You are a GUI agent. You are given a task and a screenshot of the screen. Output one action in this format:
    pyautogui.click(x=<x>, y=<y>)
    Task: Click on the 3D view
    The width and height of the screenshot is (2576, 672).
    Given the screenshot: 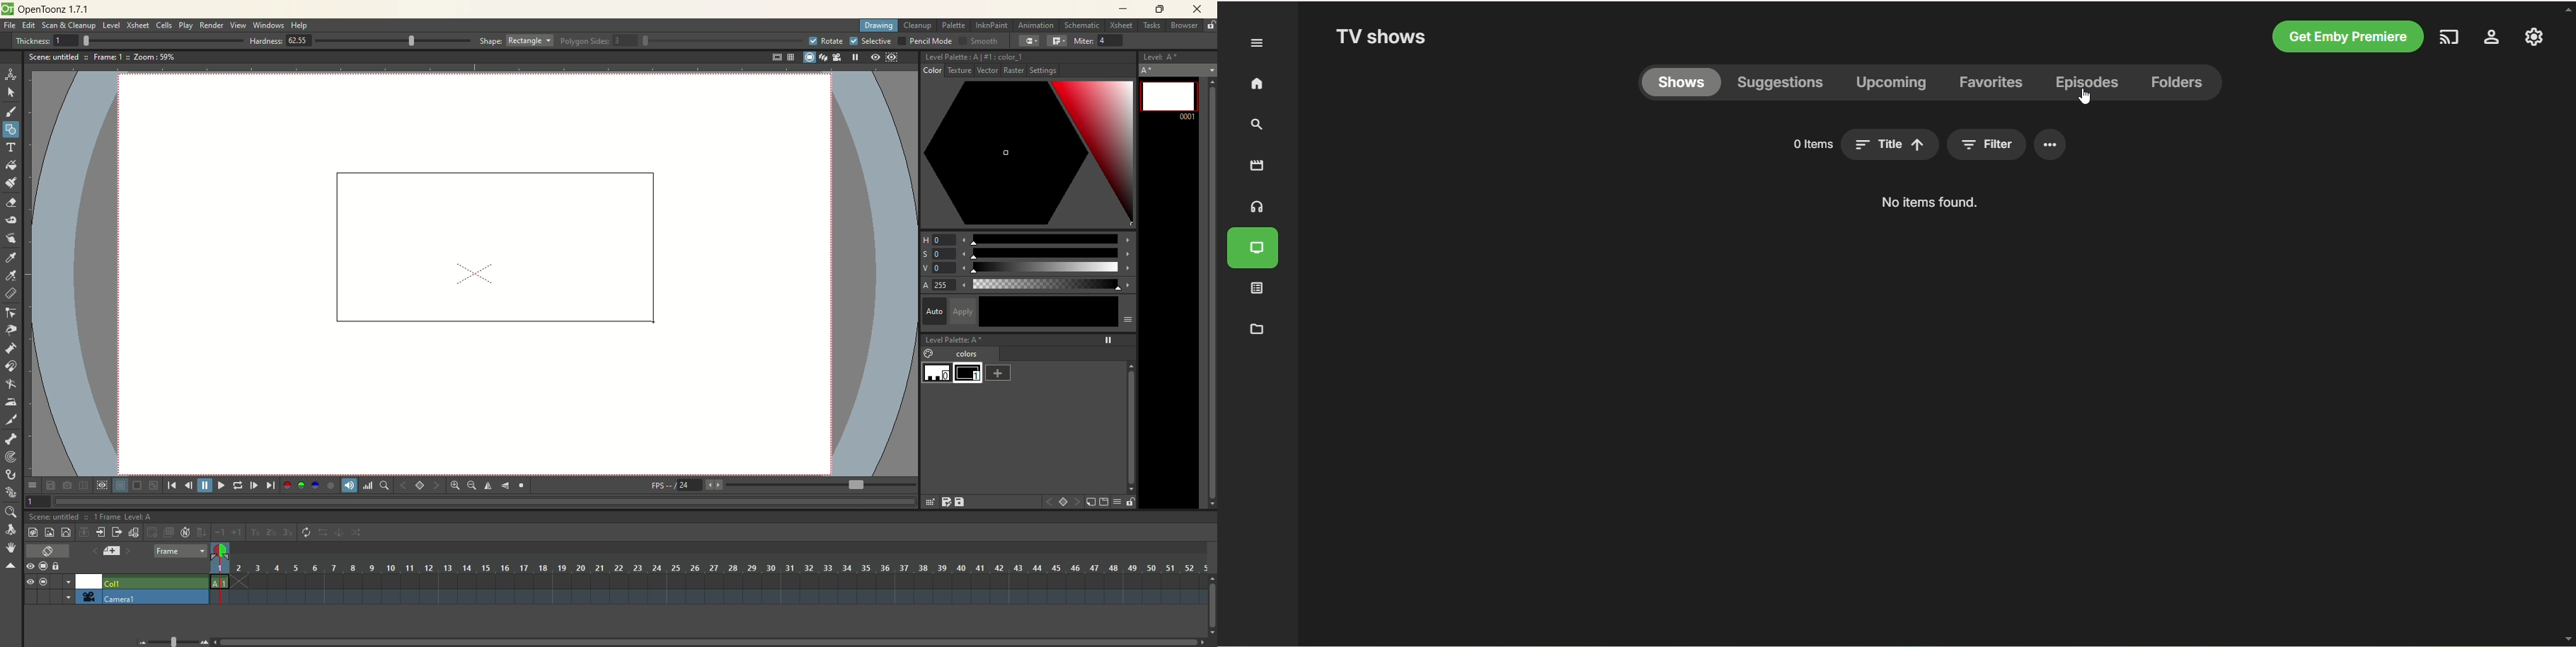 What is the action you would take?
    pyautogui.click(x=821, y=58)
    